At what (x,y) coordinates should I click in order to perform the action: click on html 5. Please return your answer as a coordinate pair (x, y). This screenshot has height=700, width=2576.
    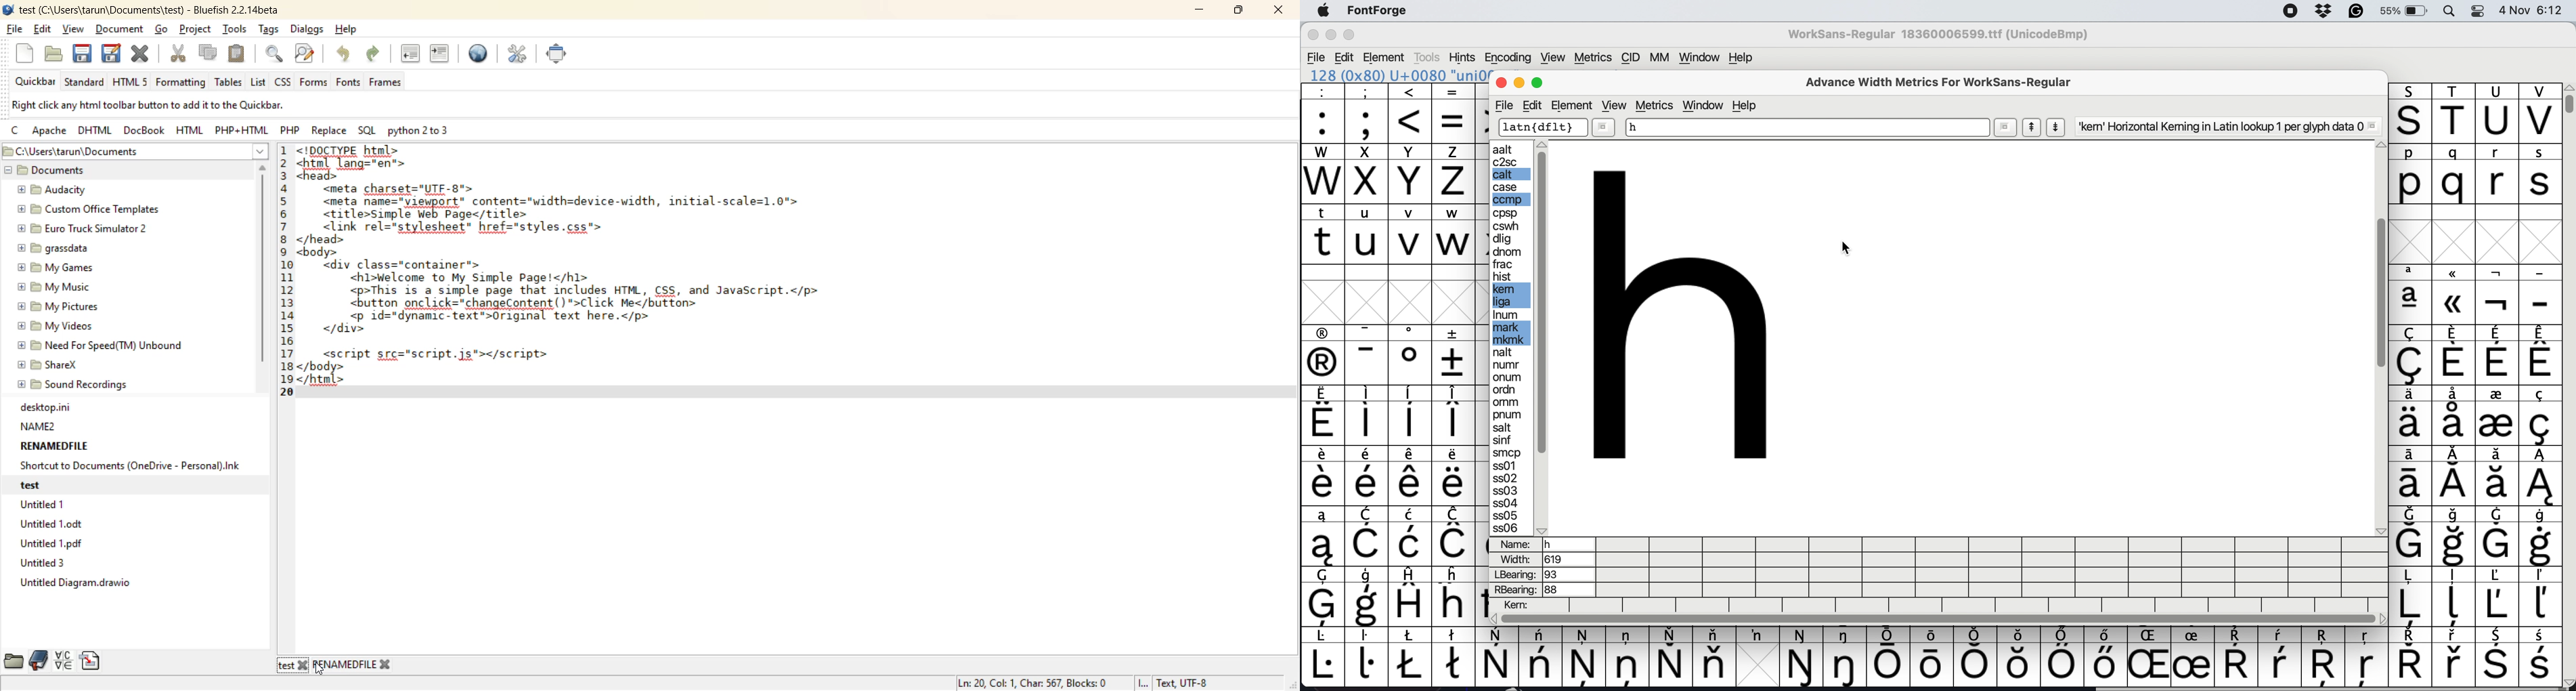
    Looking at the image, I should click on (132, 82).